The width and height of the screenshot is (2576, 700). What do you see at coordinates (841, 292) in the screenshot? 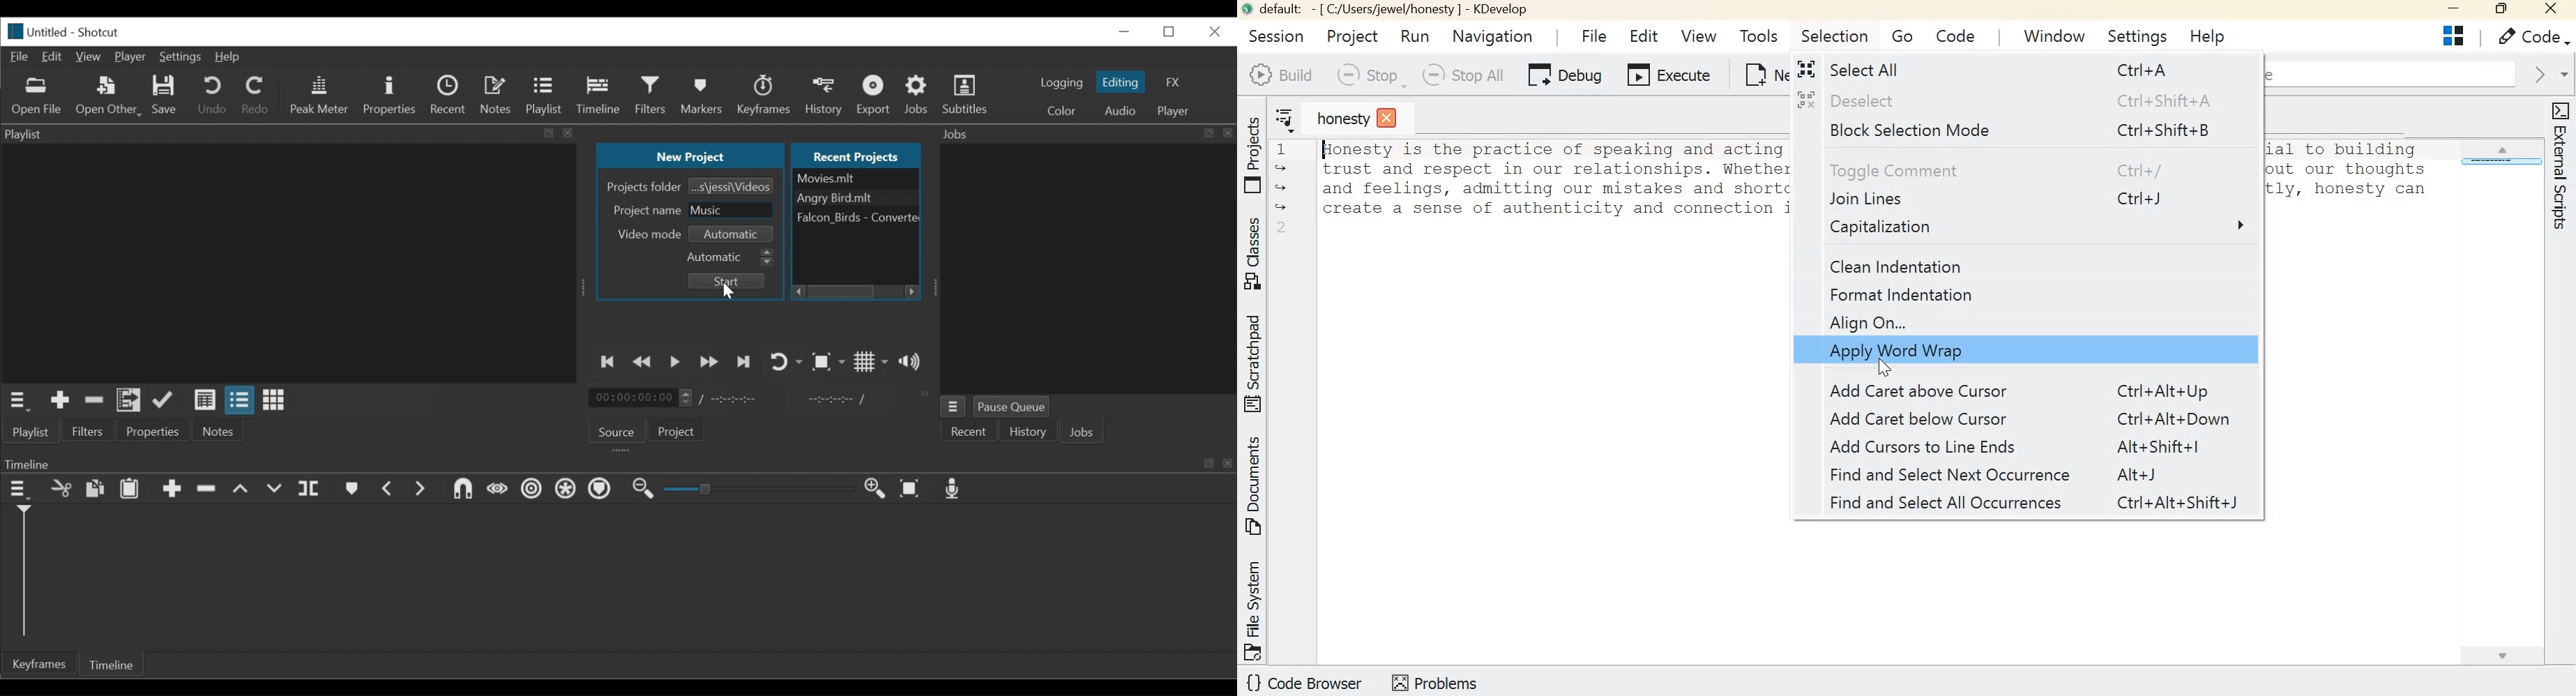
I see `Horizontal Scroll bar` at bounding box center [841, 292].